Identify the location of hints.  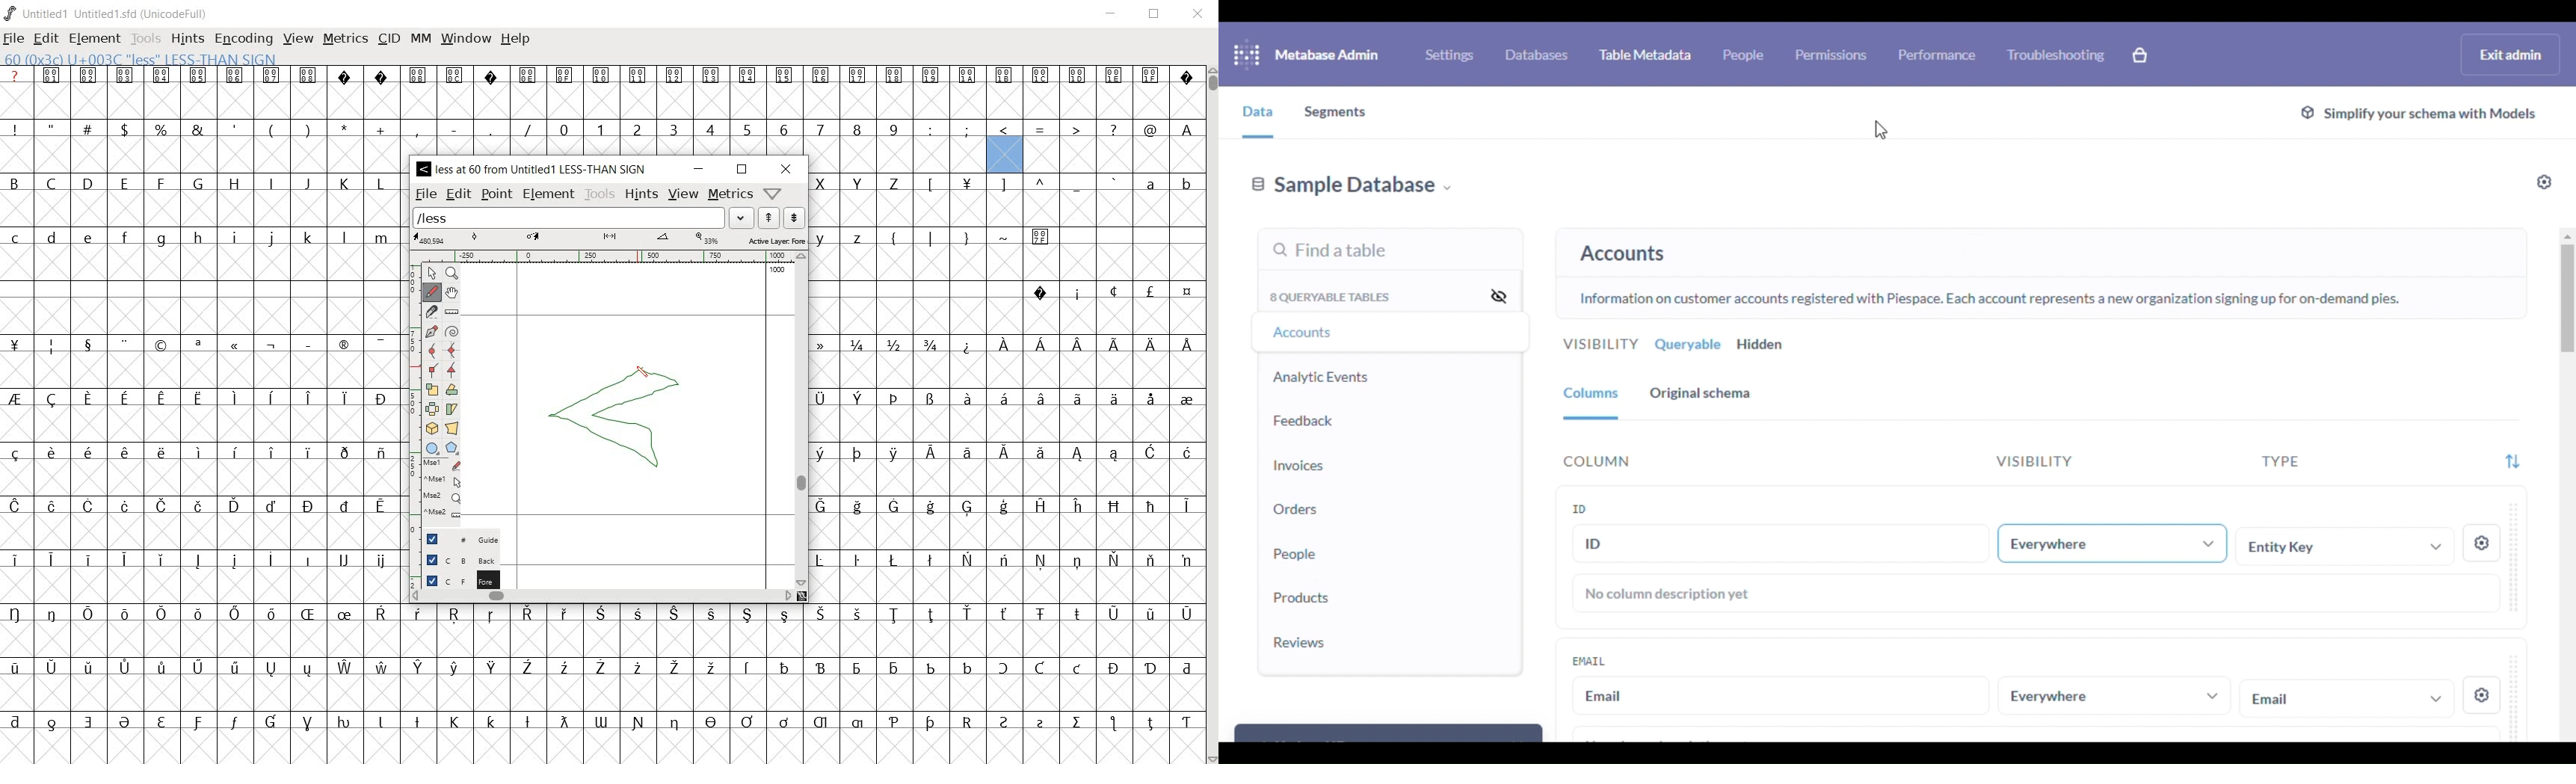
(187, 40).